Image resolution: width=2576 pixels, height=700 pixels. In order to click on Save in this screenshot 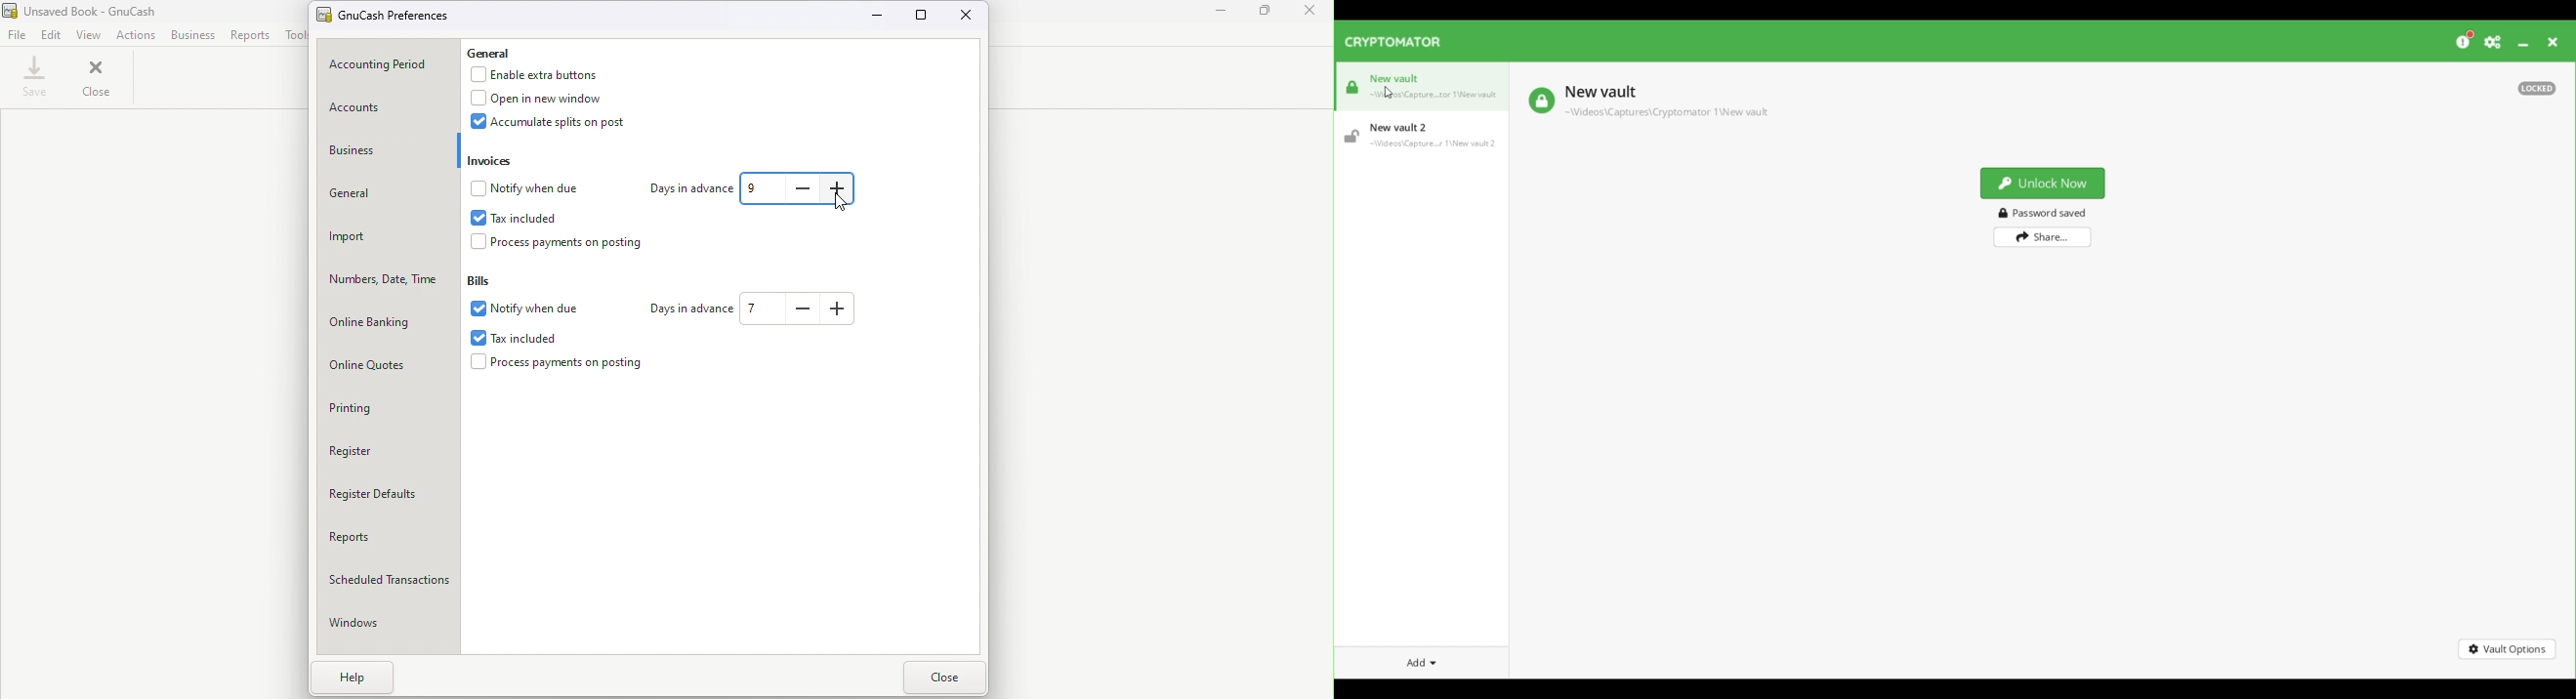, I will do `click(32, 80)`.